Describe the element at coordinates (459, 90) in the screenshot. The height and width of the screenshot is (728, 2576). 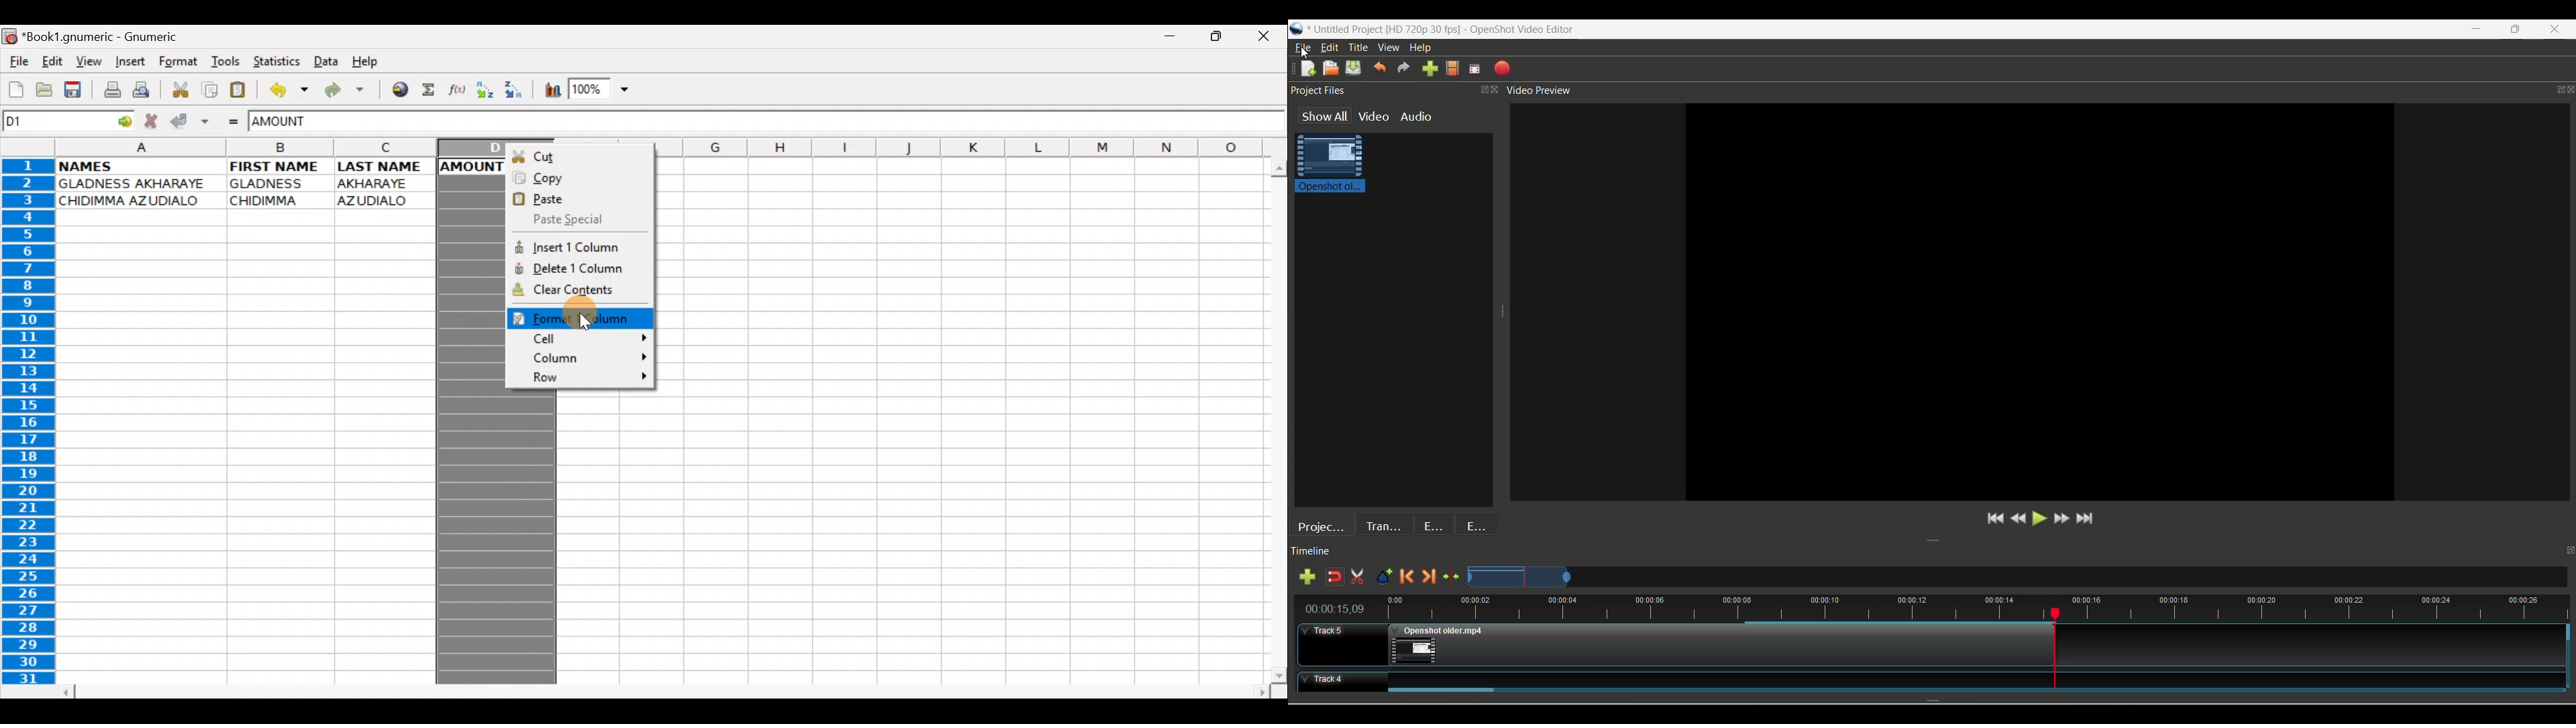
I see `Edit function in the current cell` at that location.